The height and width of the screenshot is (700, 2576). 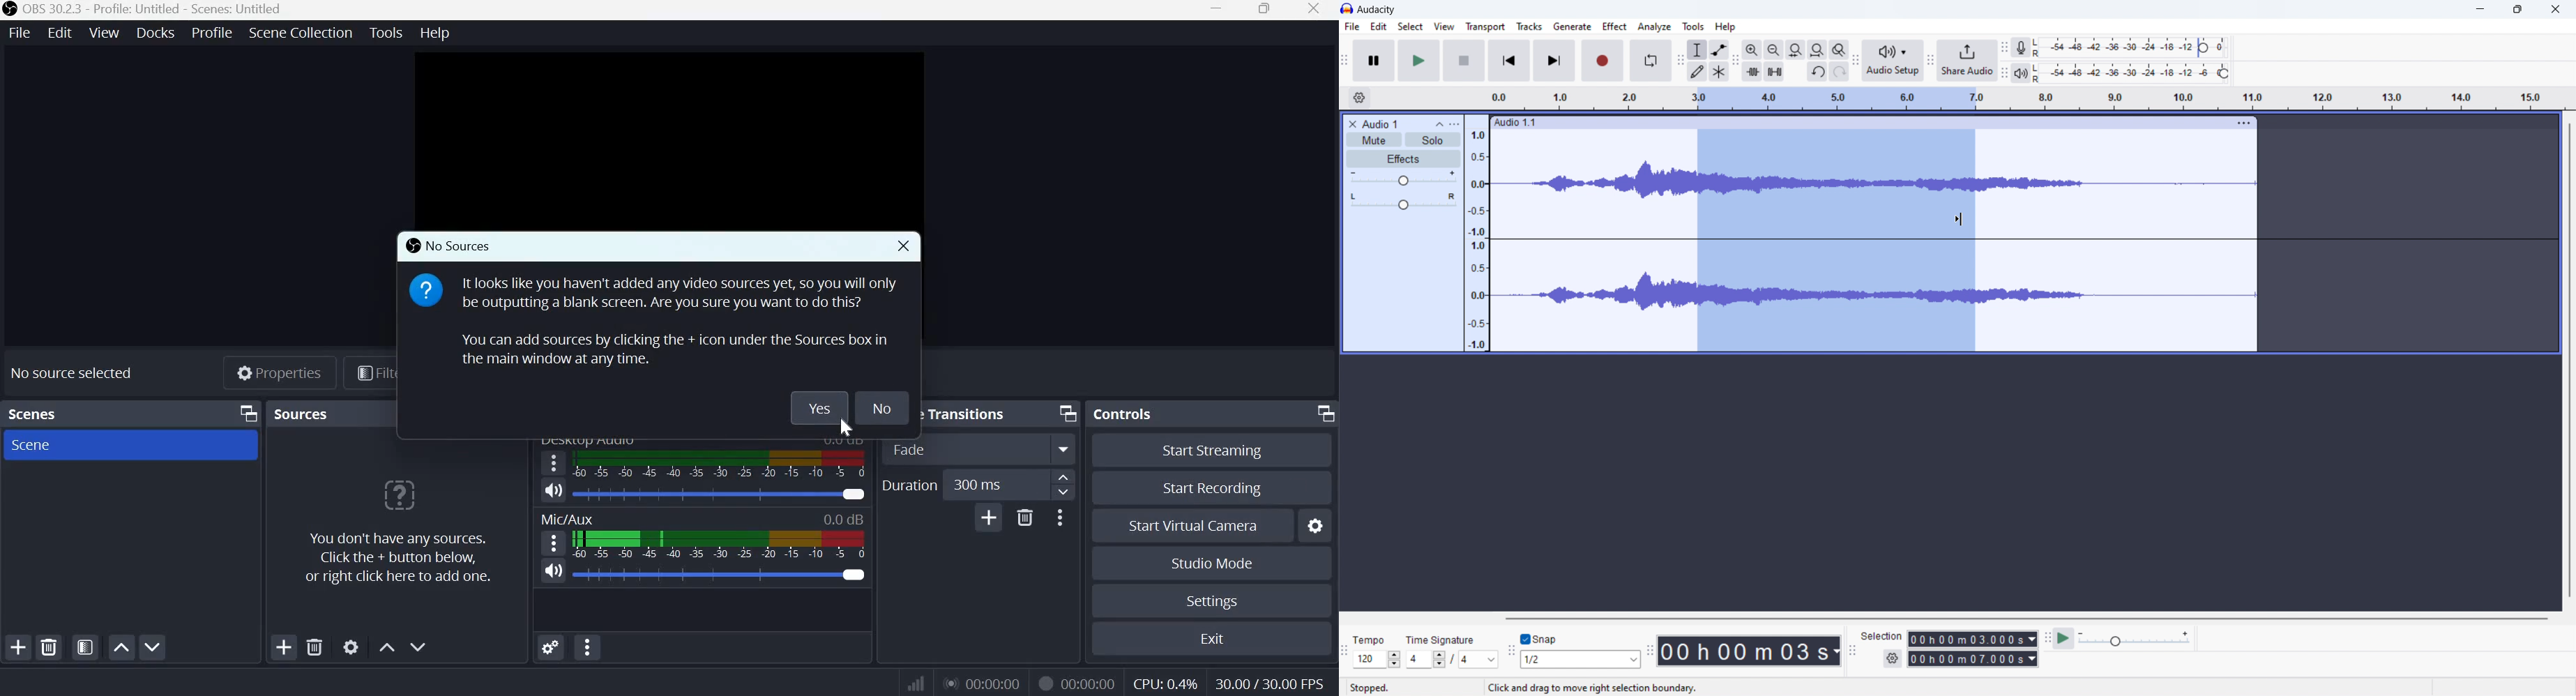 I want to click on share audio toolbar, so click(x=1930, y=62).